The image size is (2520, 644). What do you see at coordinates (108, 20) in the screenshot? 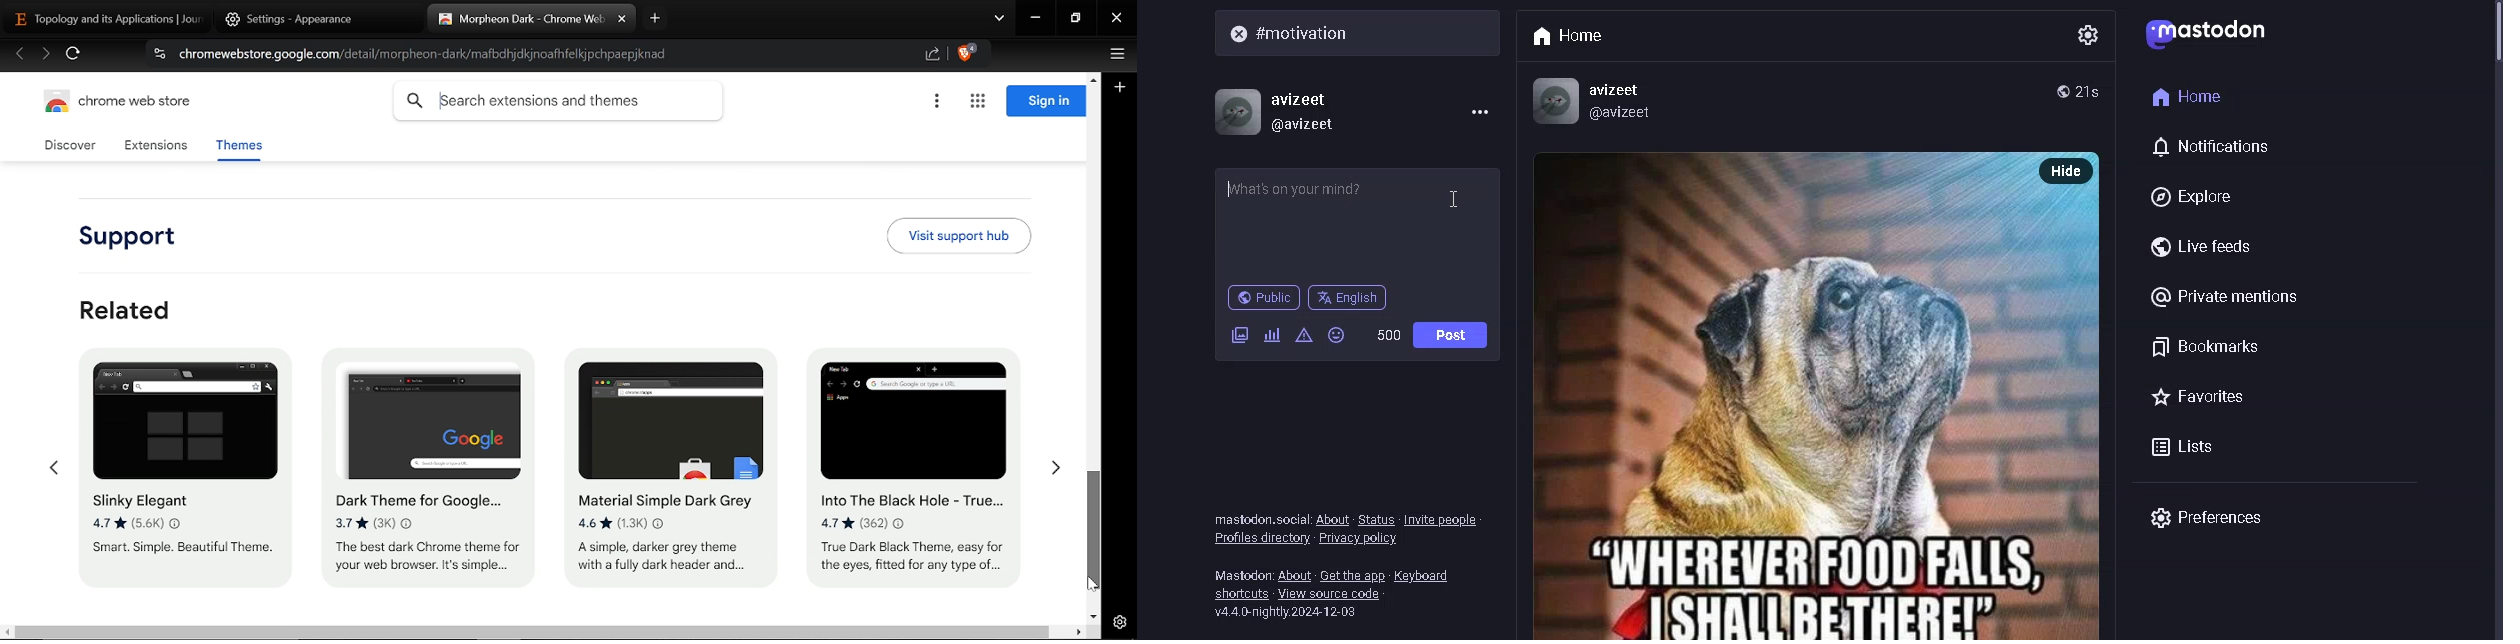
I see `Current tab` at bounding box center [108, 20].